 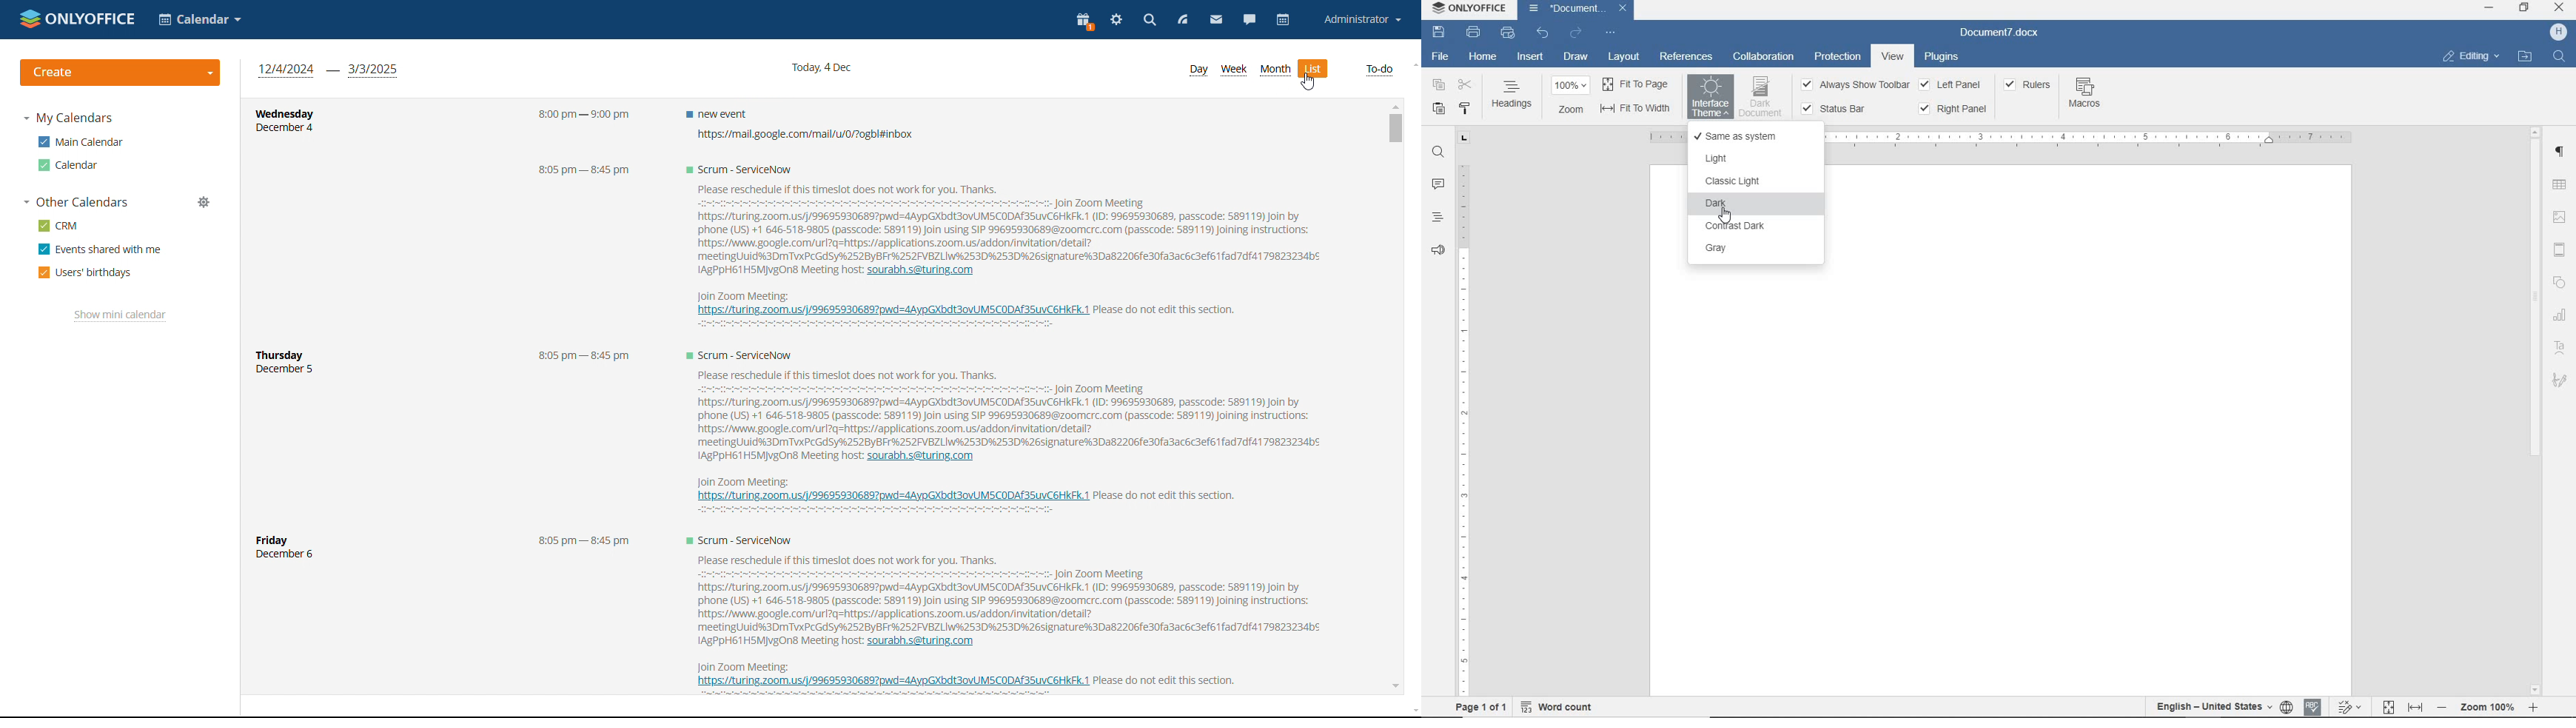 What do you see at coordinates (1184, 21) in the screenshot?
I see `feed` at bounding box center [1184, 21].